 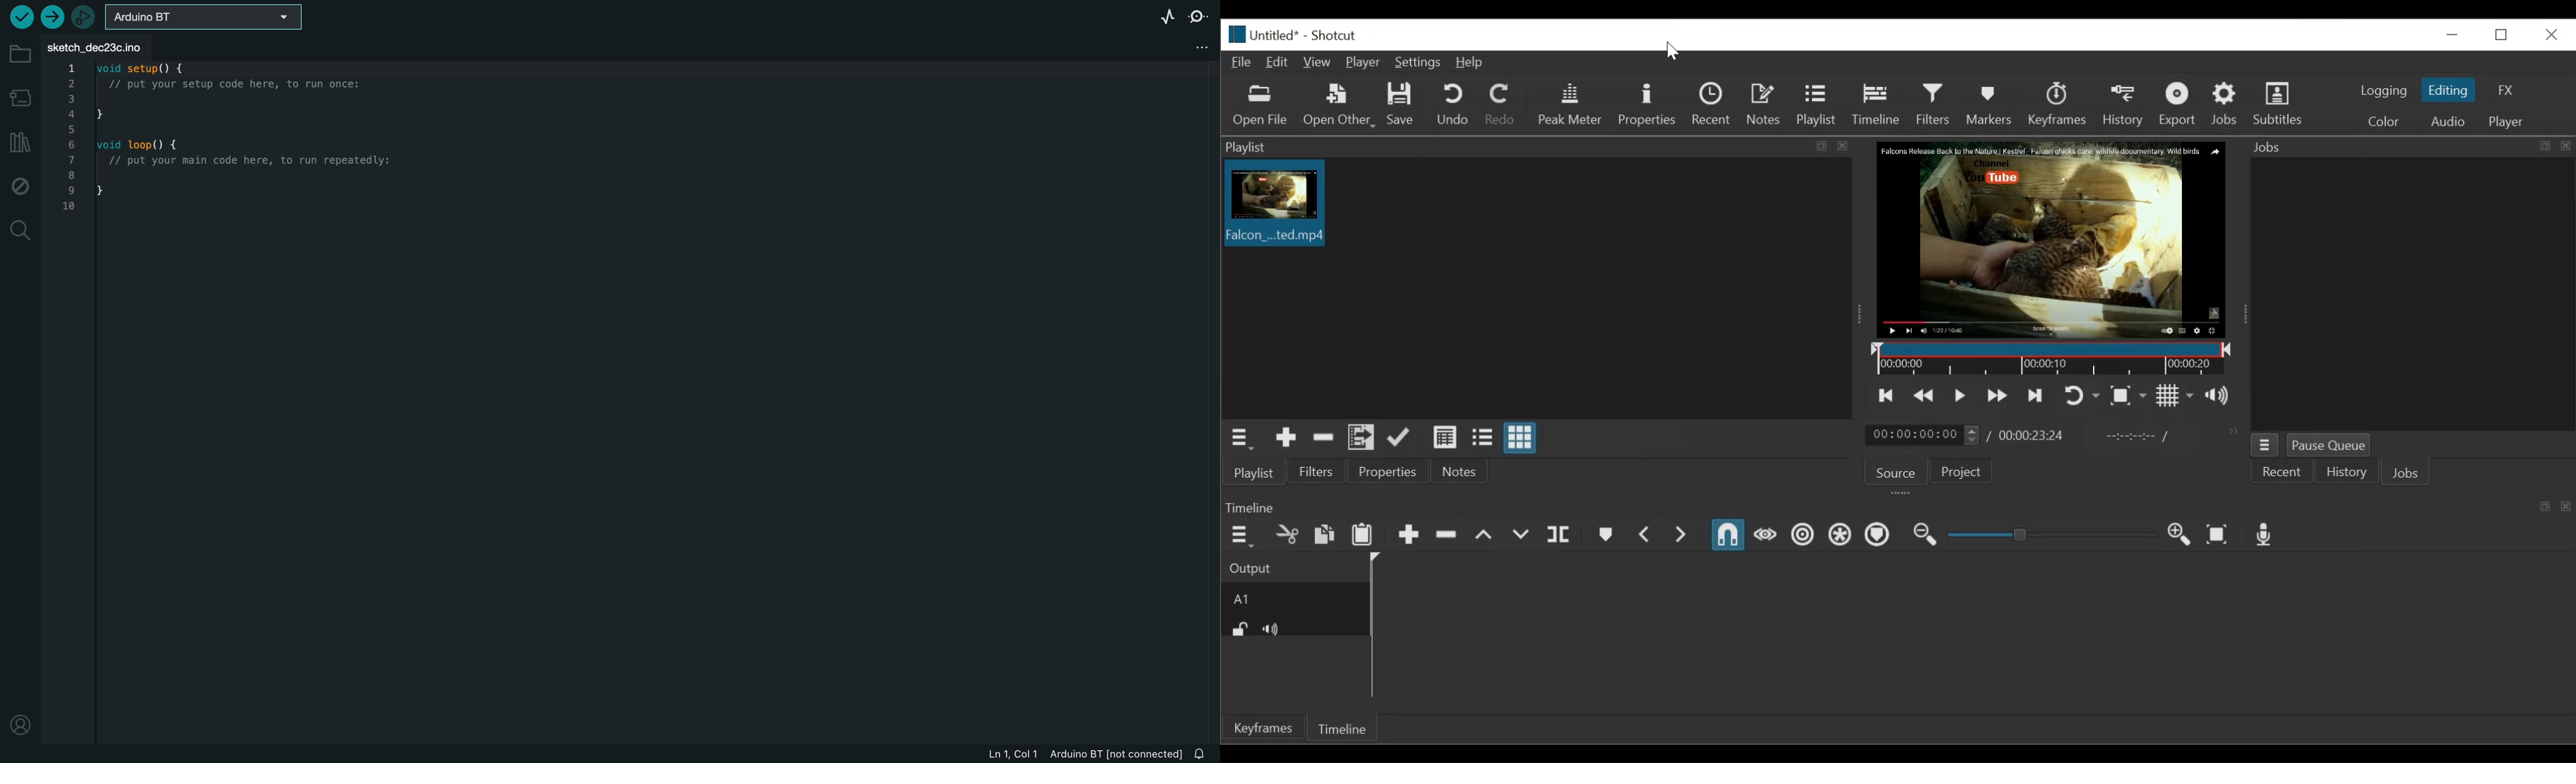 What do you see at coordinates (1443, 439) in the screenshot?
I see `View as details` at bounding box center [1443, 439].